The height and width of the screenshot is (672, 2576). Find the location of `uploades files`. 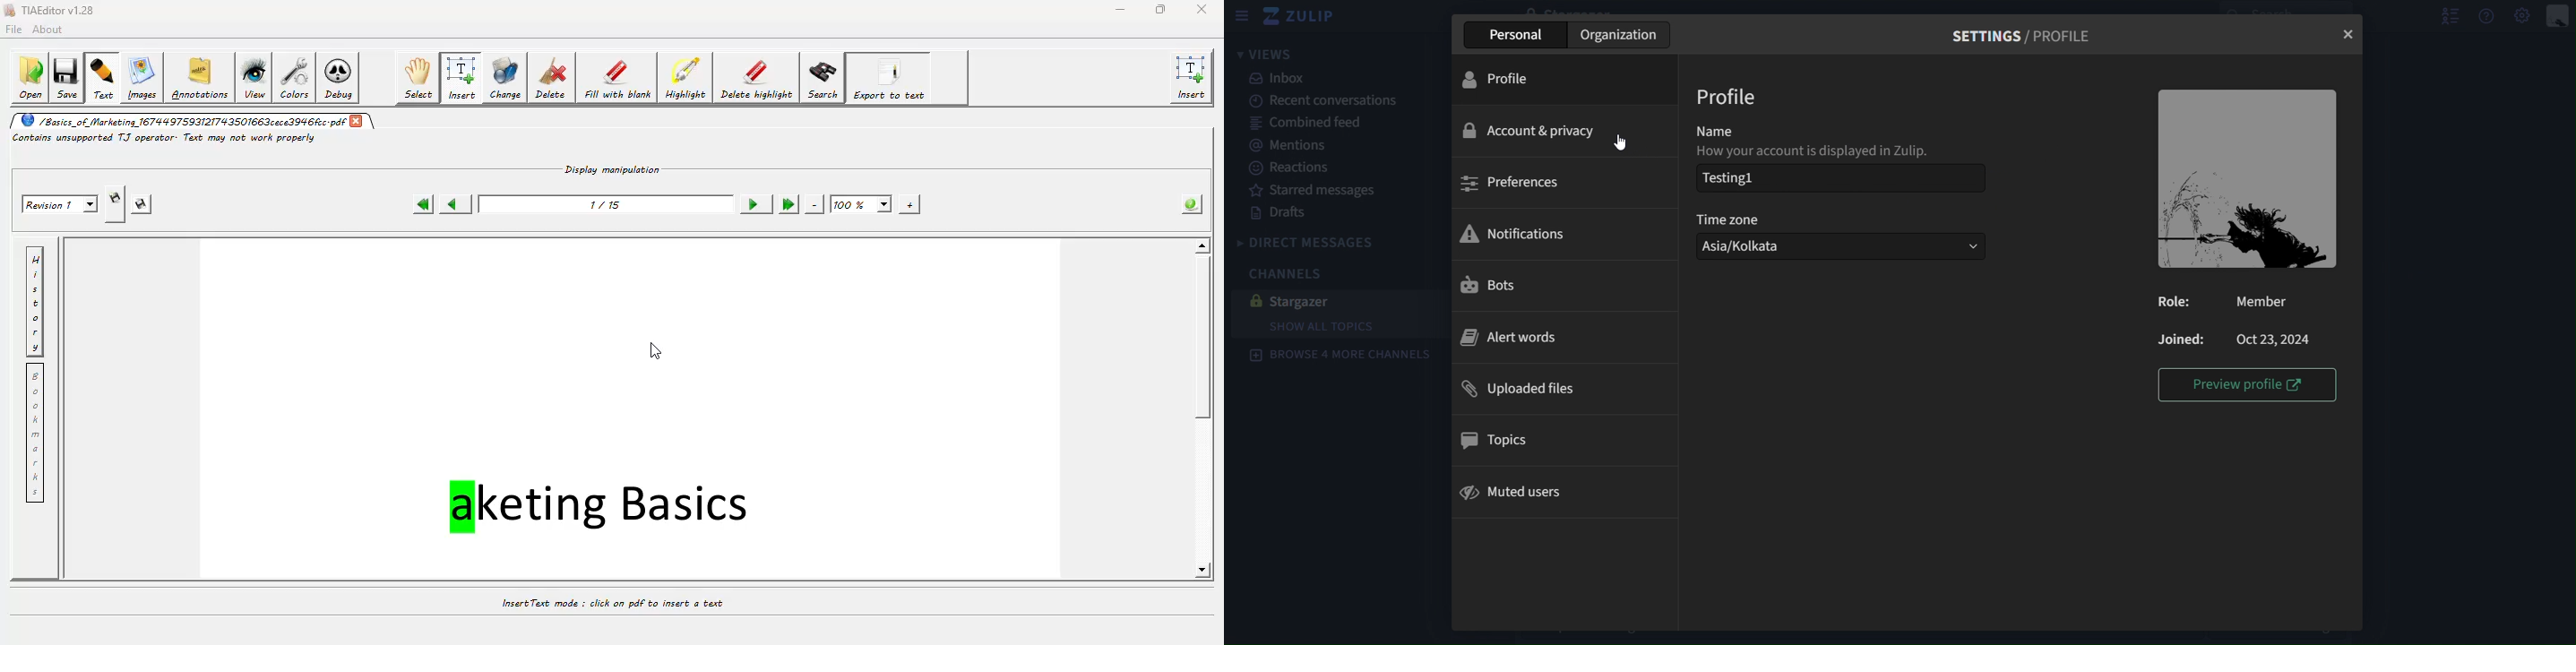

uploades files is located at coordinates (1522, 388).